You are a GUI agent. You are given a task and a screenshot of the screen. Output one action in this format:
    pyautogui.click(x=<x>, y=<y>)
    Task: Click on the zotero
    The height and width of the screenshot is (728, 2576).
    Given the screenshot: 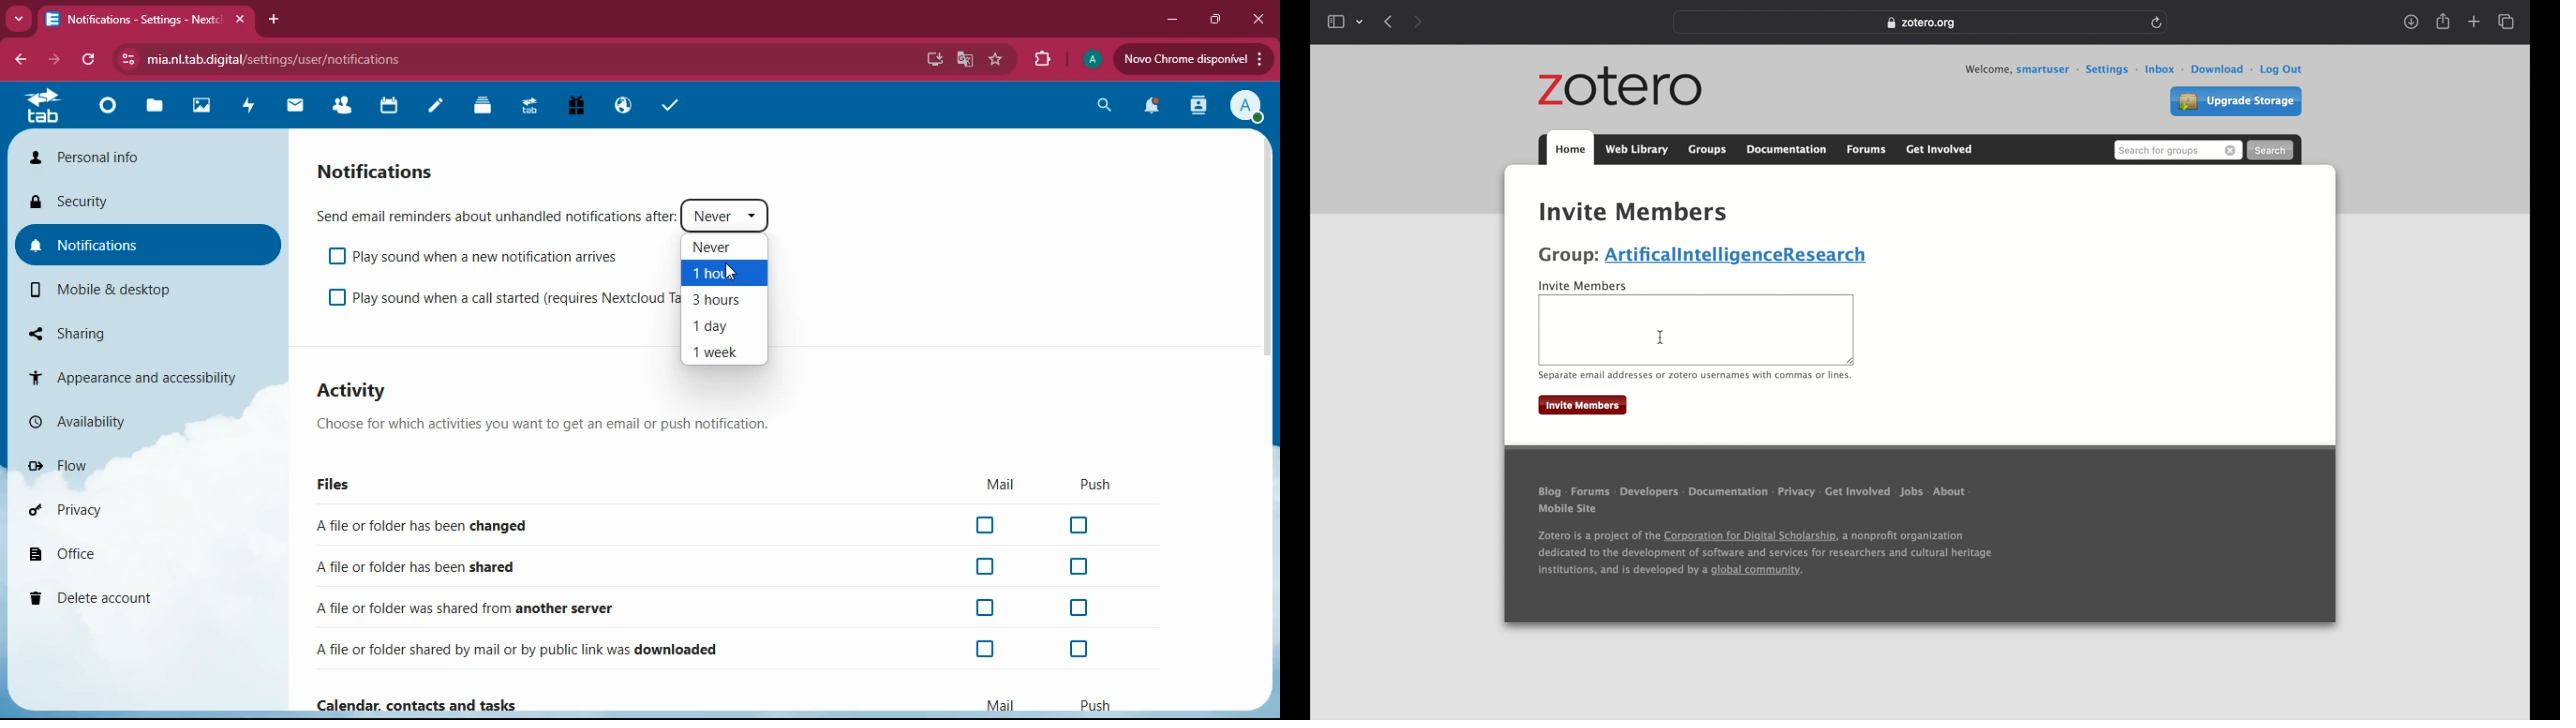 What is the action you would take?
    pyautogui.click(x=1620, y=87)
    